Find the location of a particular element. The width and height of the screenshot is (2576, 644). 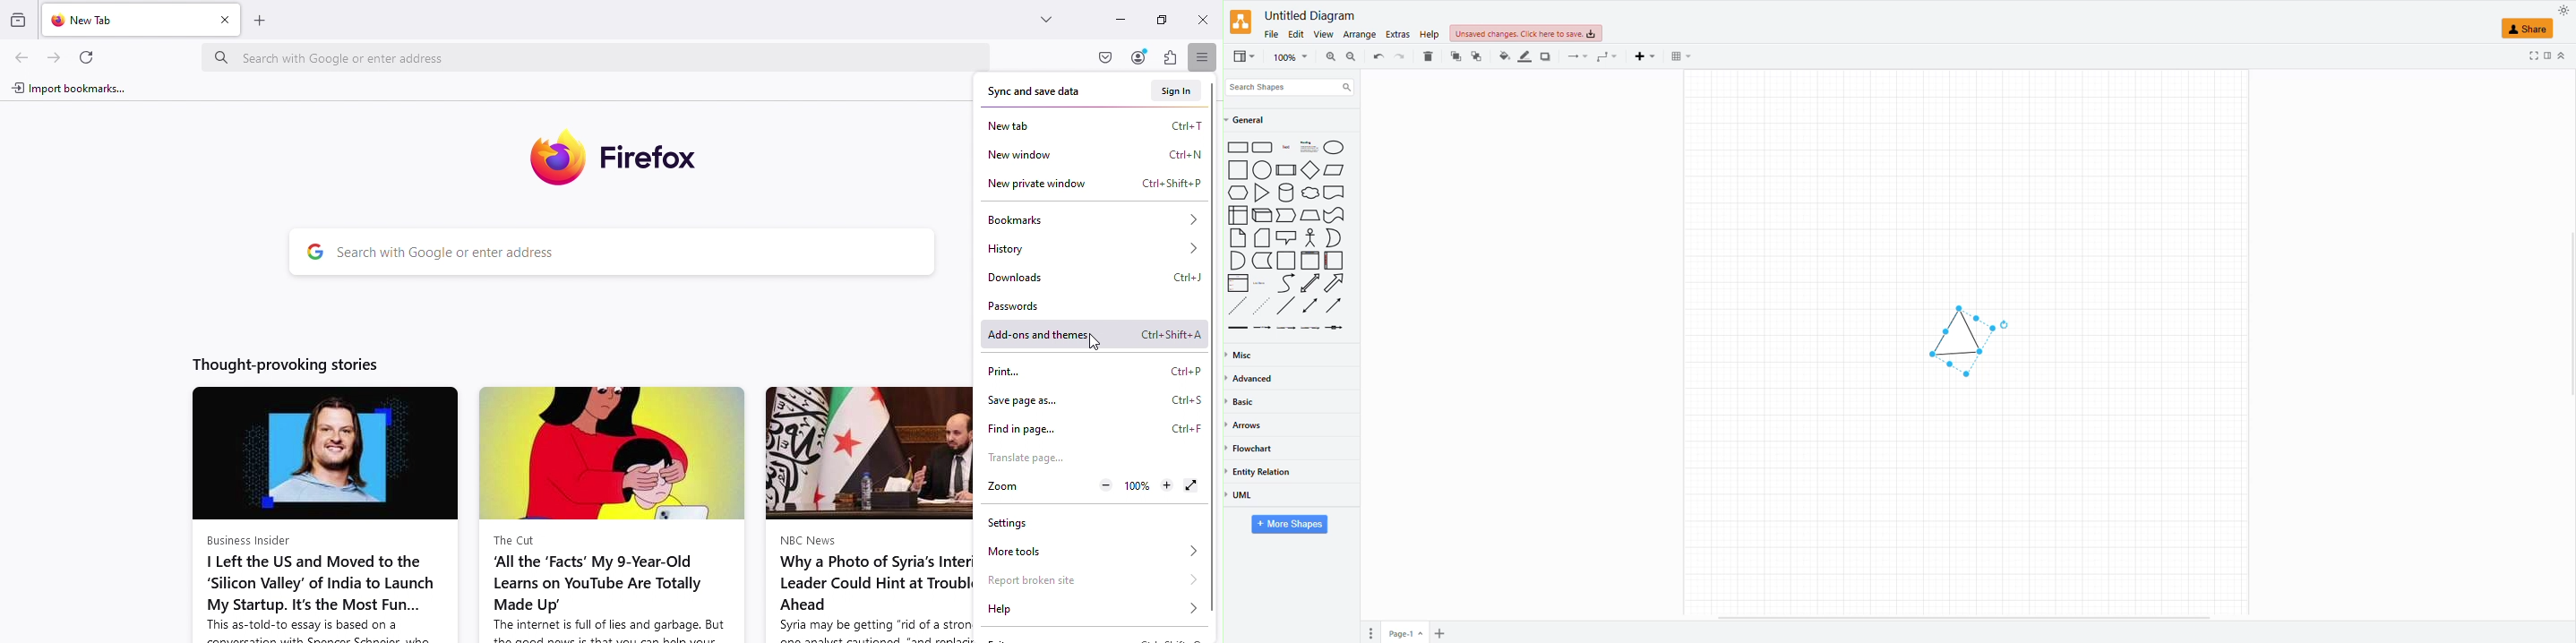

Table is located at coordinates (1238, 215).